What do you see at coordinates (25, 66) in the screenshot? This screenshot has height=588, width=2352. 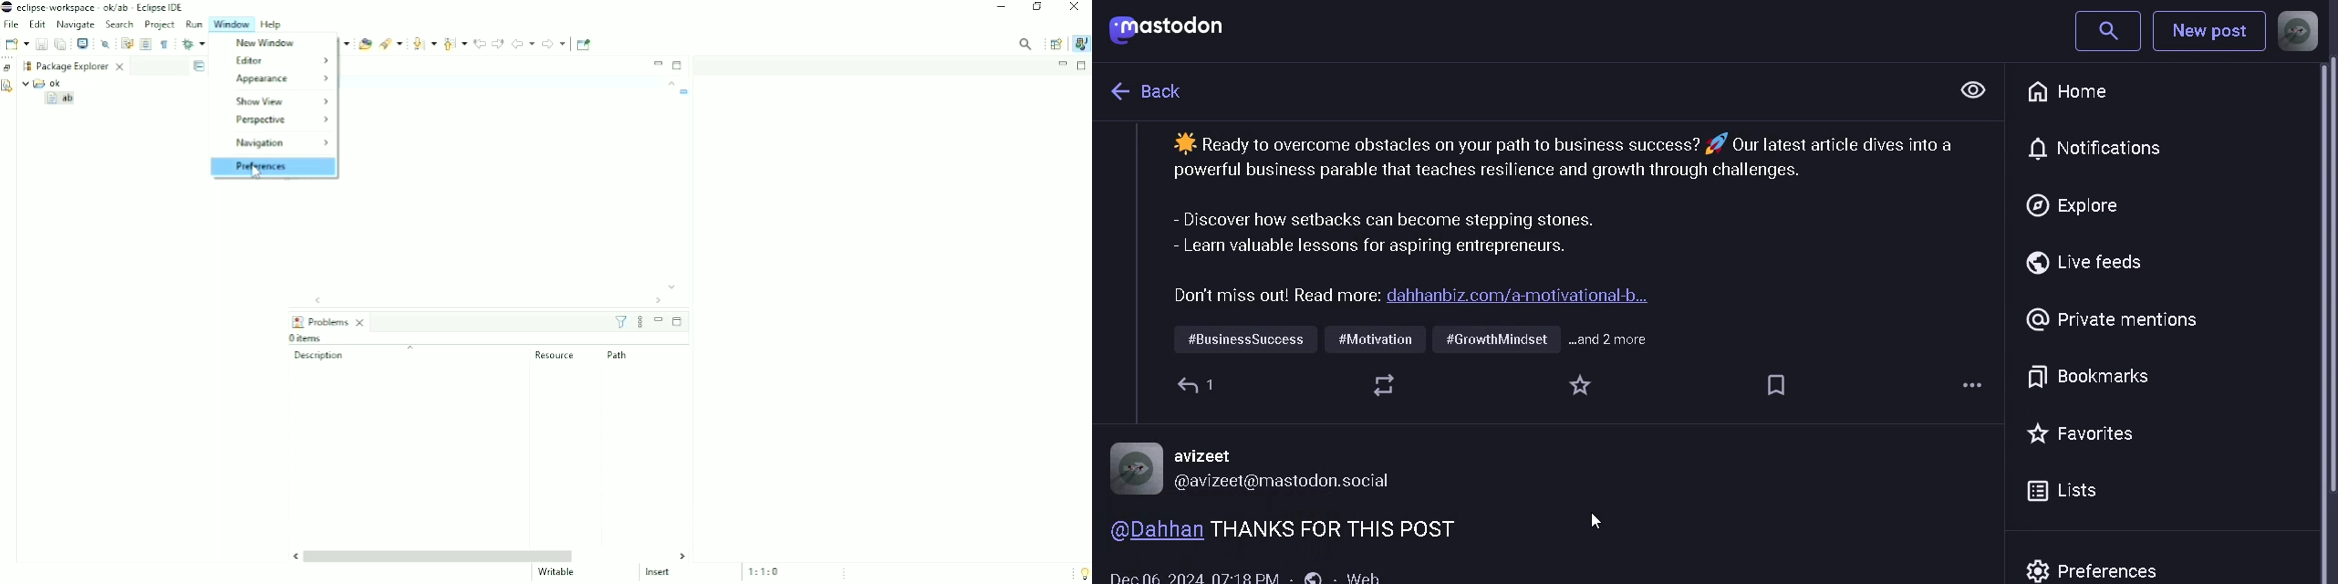 I see `Workspace` at bounding box center [25, 66].